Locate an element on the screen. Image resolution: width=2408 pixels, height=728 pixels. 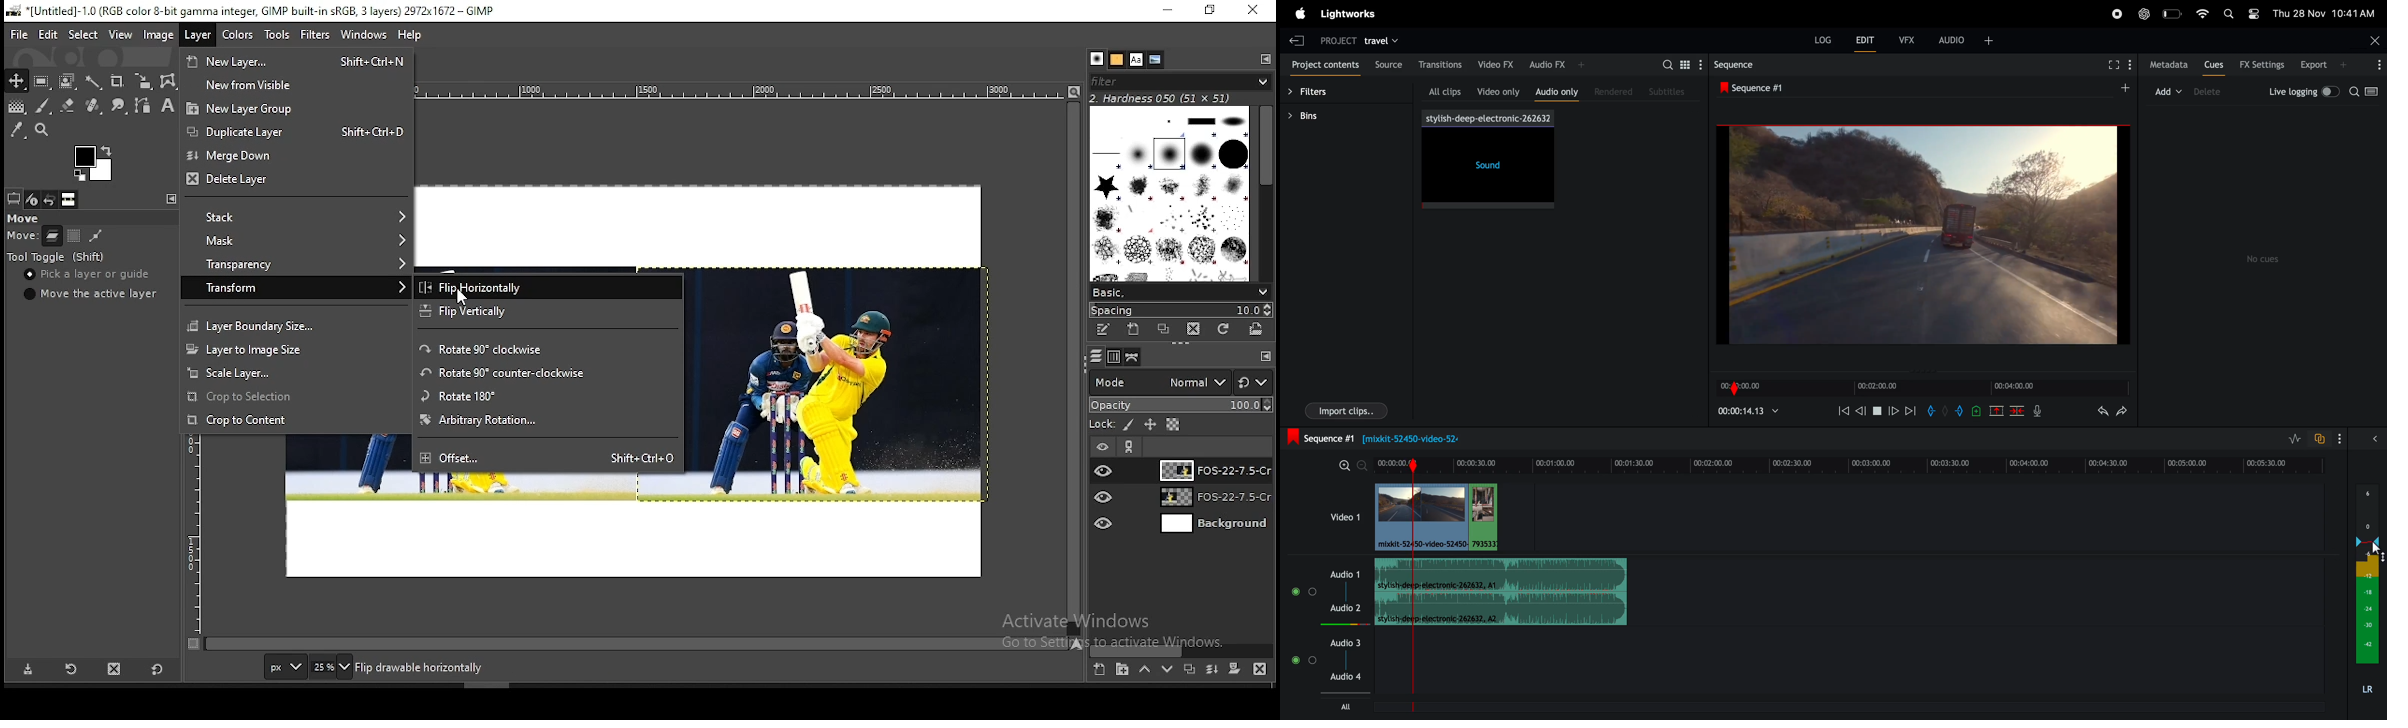
Solo track is located at coordinates (1316, 593).